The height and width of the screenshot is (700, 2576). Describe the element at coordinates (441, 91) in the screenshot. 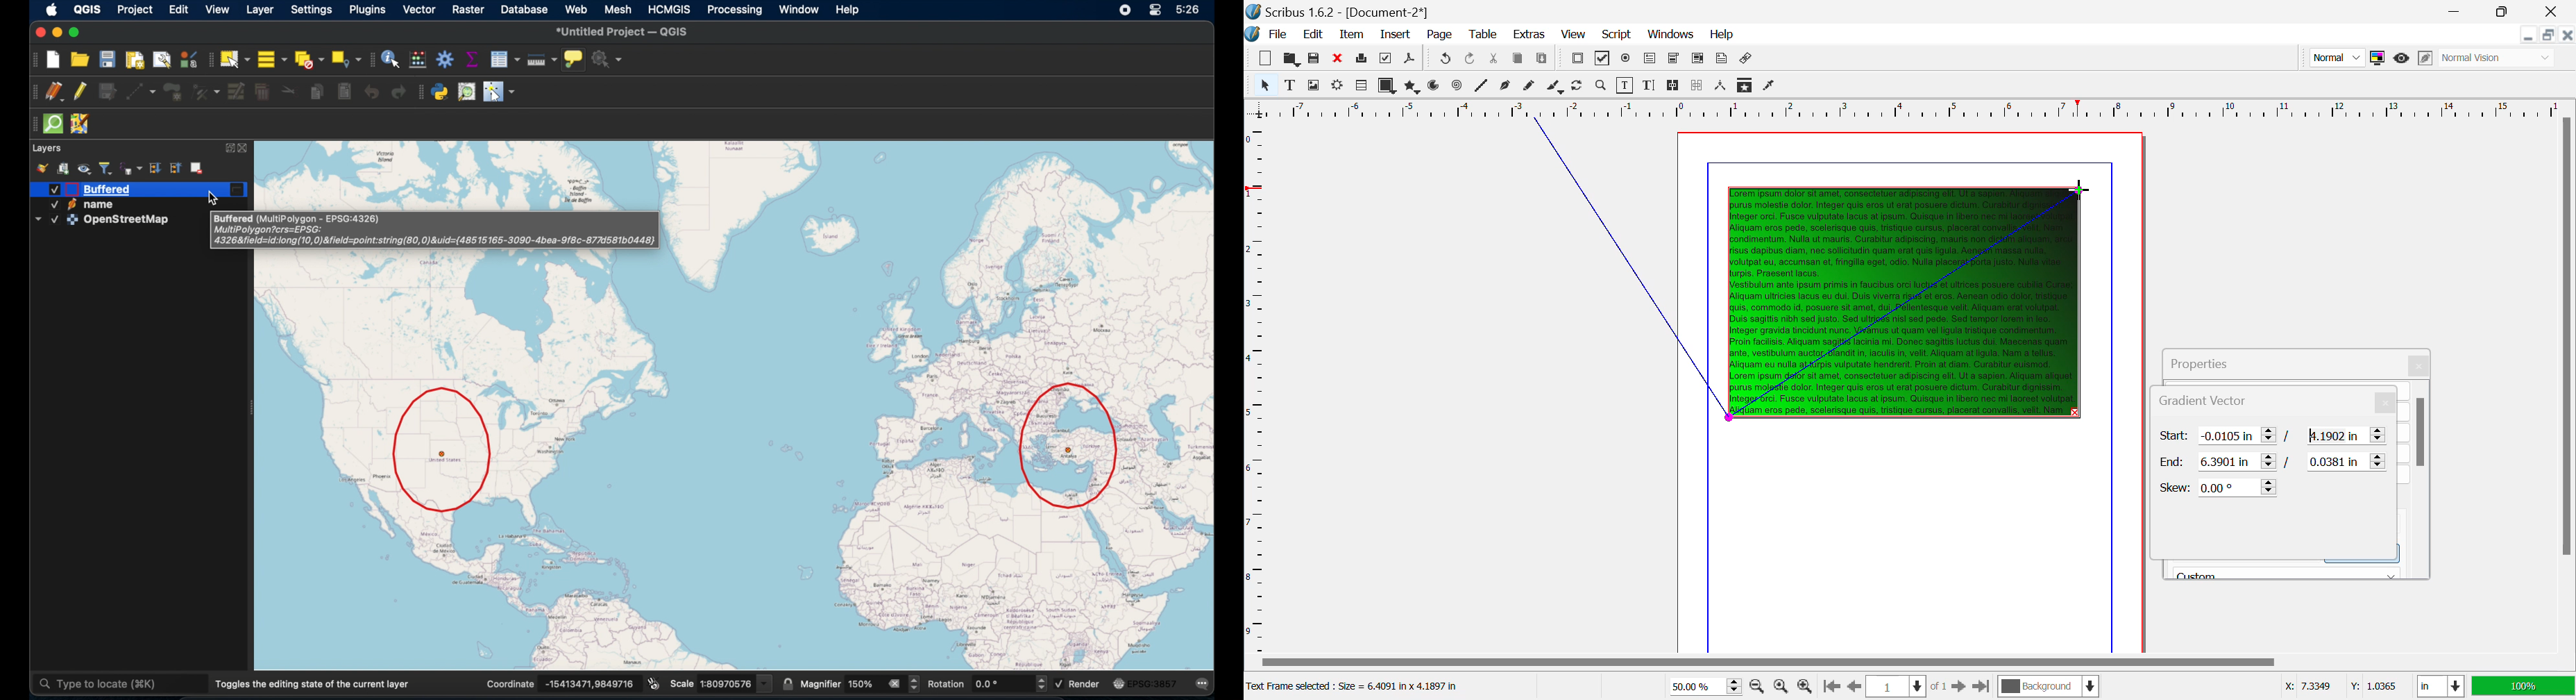

I see `python console` at that location.